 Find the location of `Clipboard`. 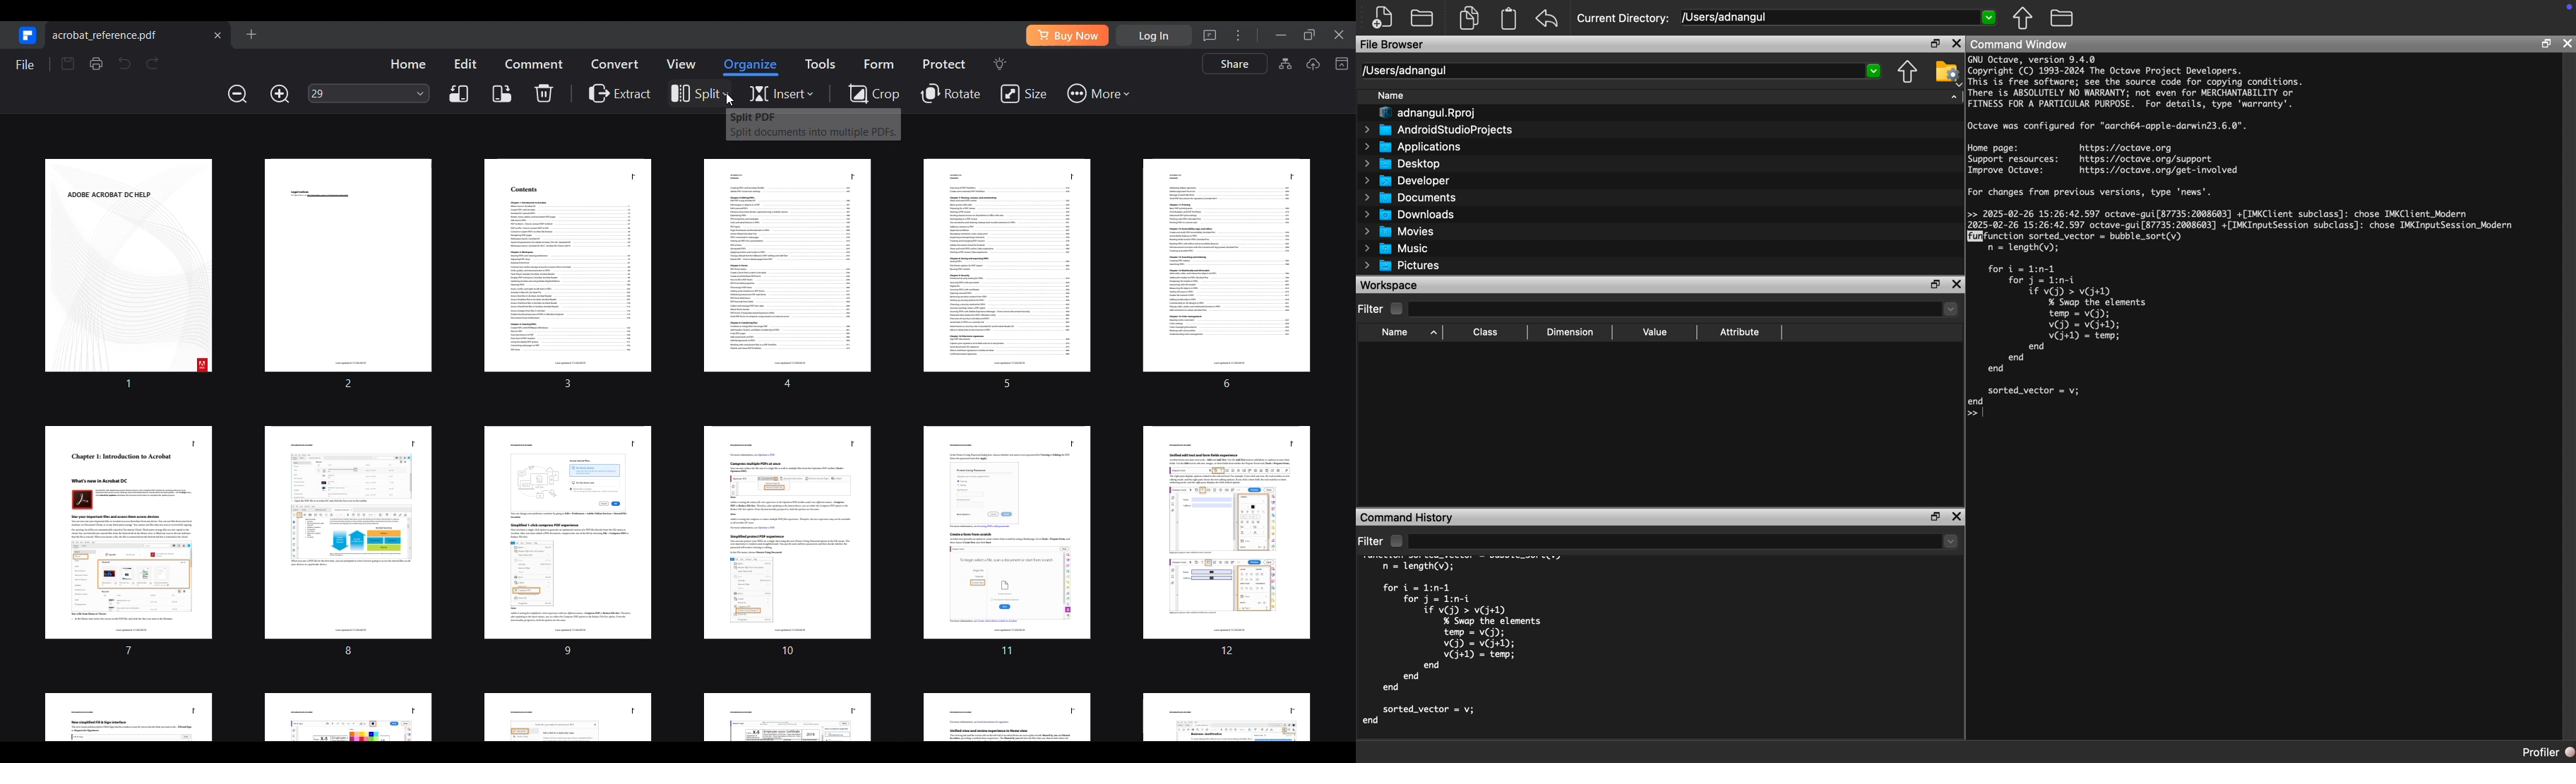

Clipboard is located at coordinates (1508, 19).